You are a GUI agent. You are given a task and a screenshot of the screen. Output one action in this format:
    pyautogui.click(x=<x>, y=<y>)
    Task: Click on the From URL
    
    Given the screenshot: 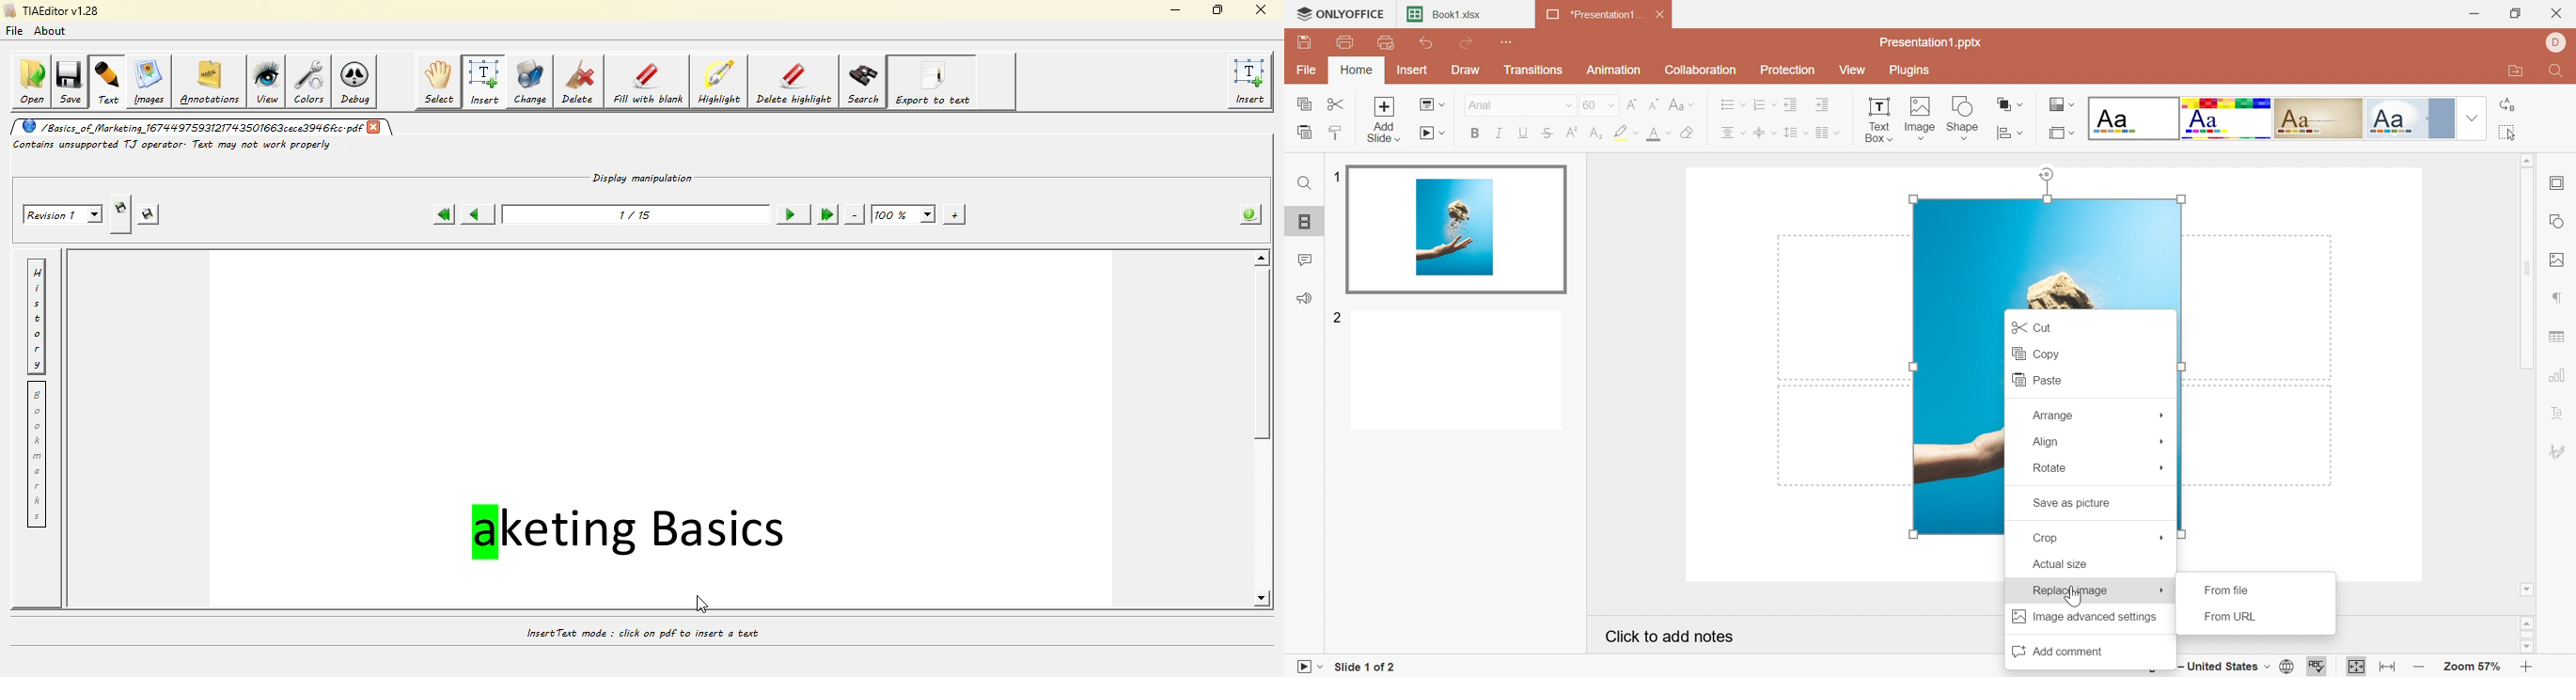 What is the action you would take?
    pyautogui.click(x=2235, y=618)
    